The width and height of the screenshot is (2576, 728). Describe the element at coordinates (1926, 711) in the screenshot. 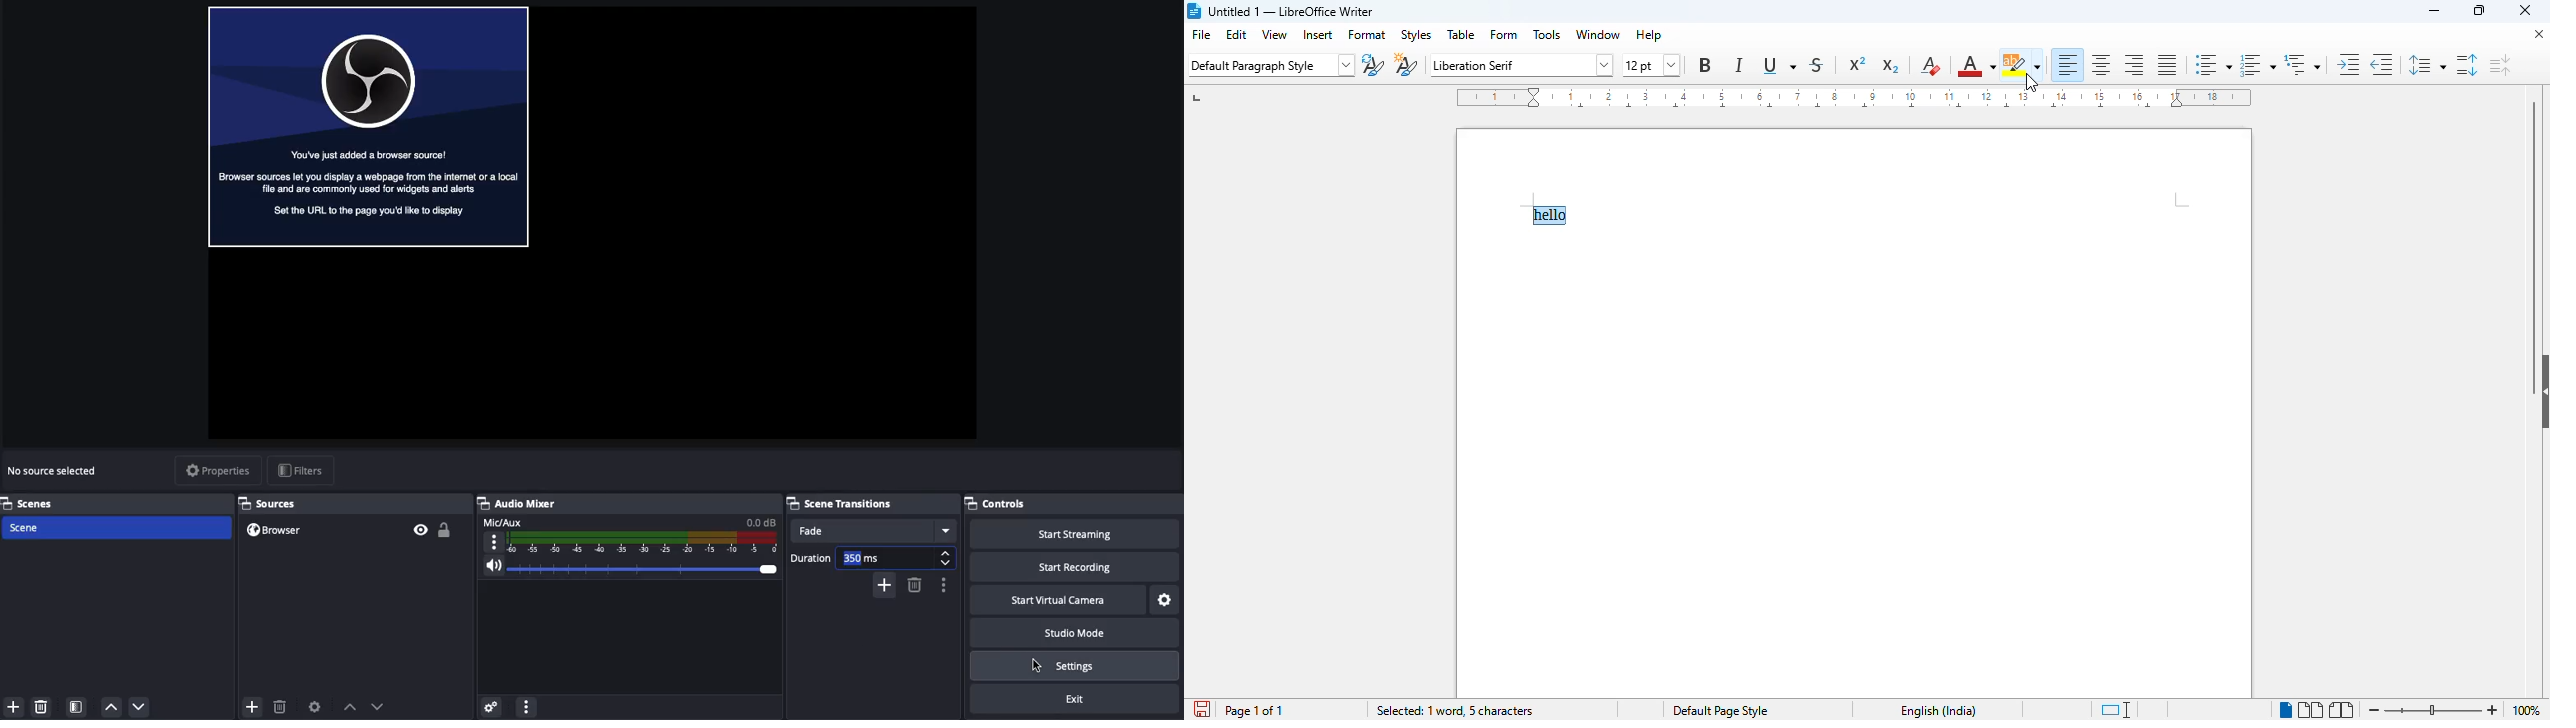

I see `text language` at that location.